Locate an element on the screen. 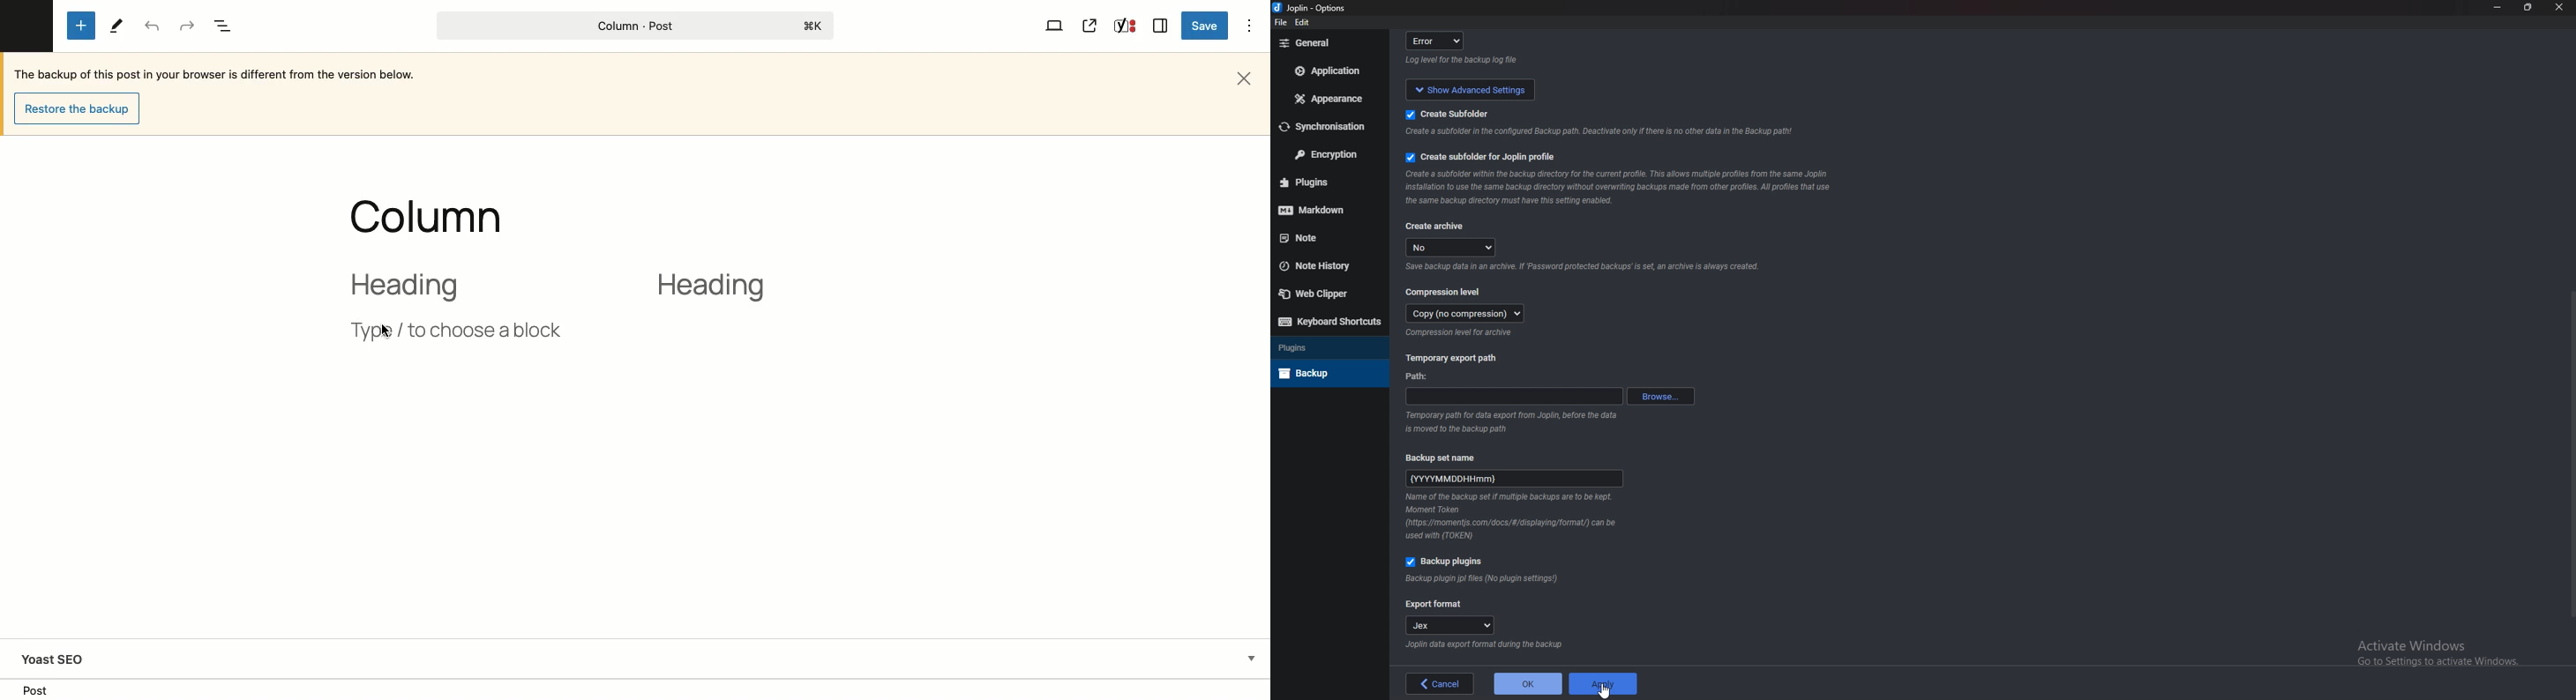  Browse is located at coordinates (1661, 395).